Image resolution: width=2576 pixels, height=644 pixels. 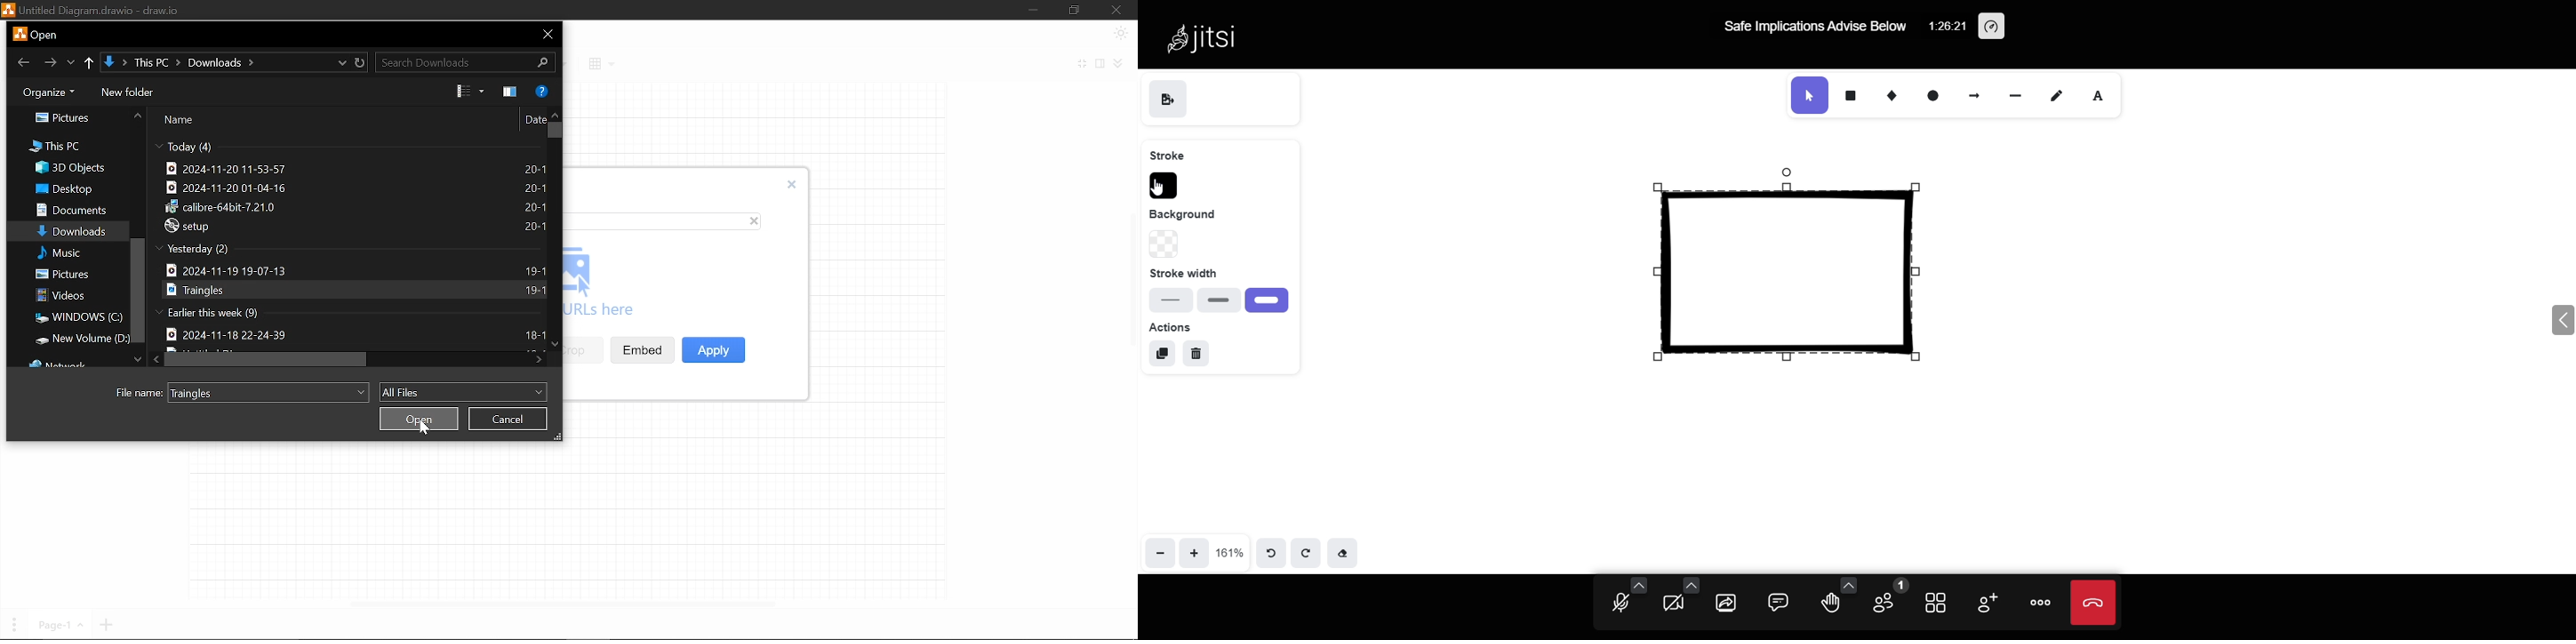 What do you see at coordinates (1617, 606) in the screenshot?
I see `unmute mic` at bounding box center [1617, 606].